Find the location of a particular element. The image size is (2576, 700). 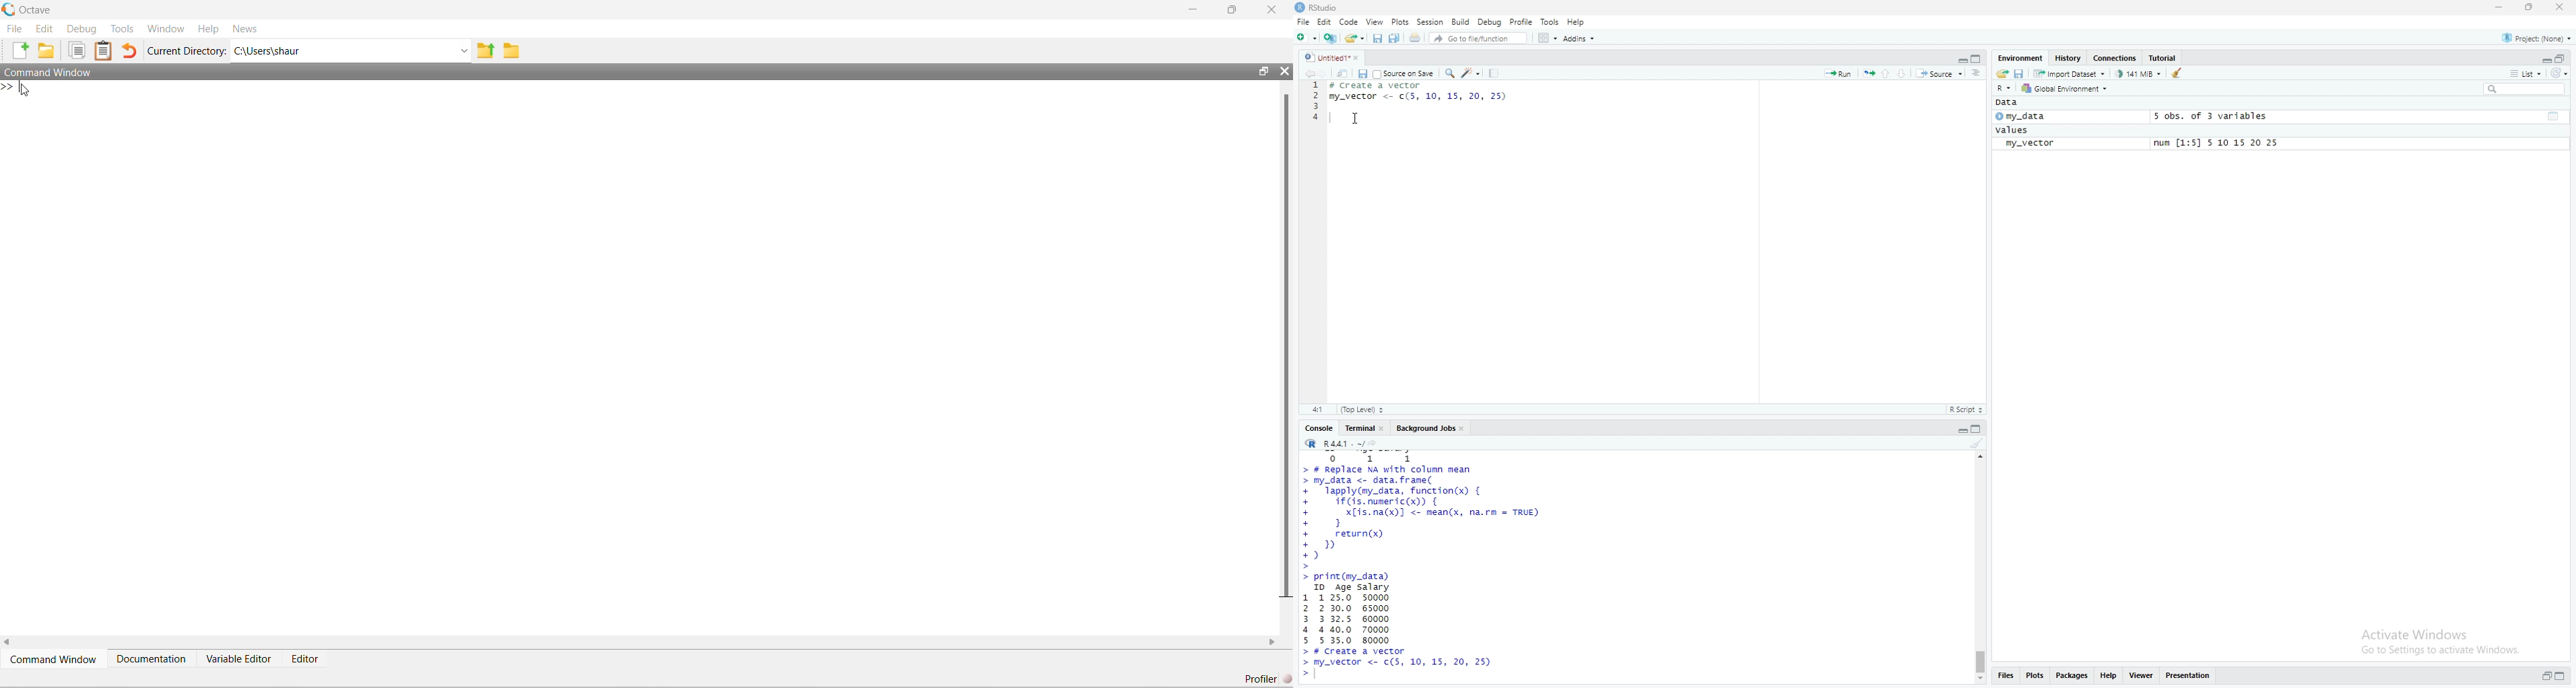

maximize is located at coordinates (2530, 7).